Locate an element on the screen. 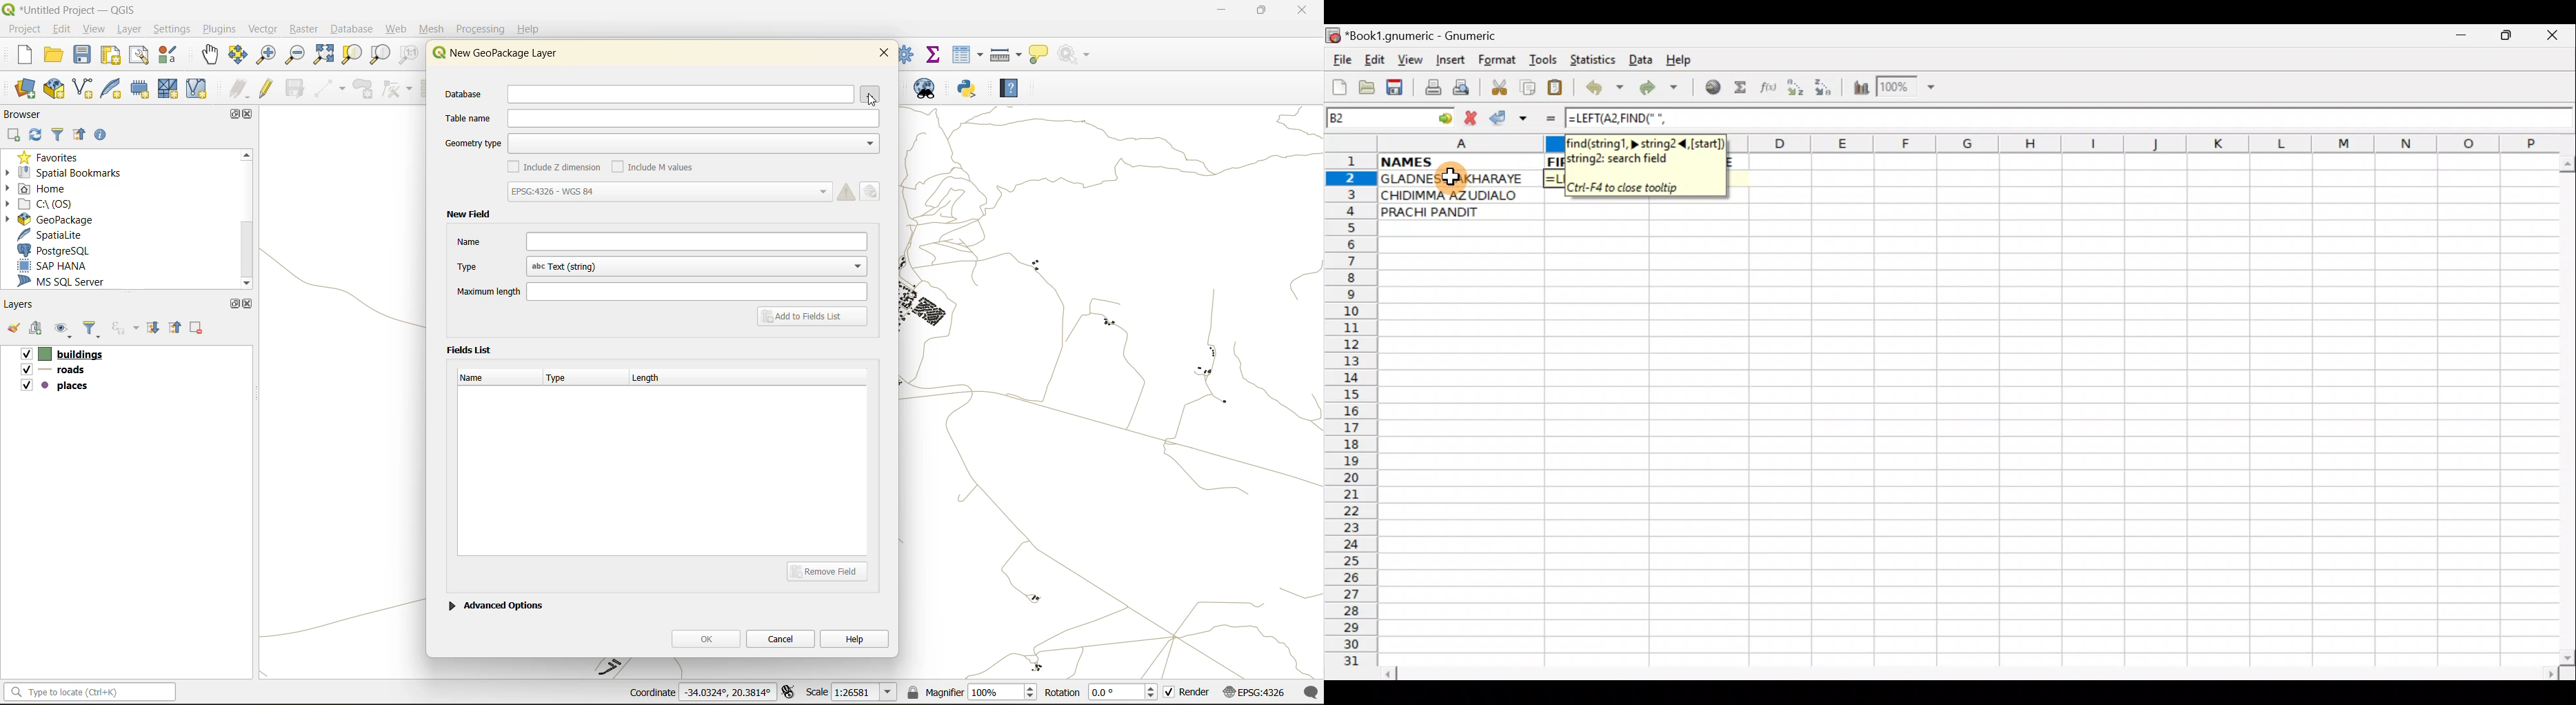 Image resolution: width=2576 pixels, height=728 pixels. Insert Chart is located at coordinates (1858, 89).